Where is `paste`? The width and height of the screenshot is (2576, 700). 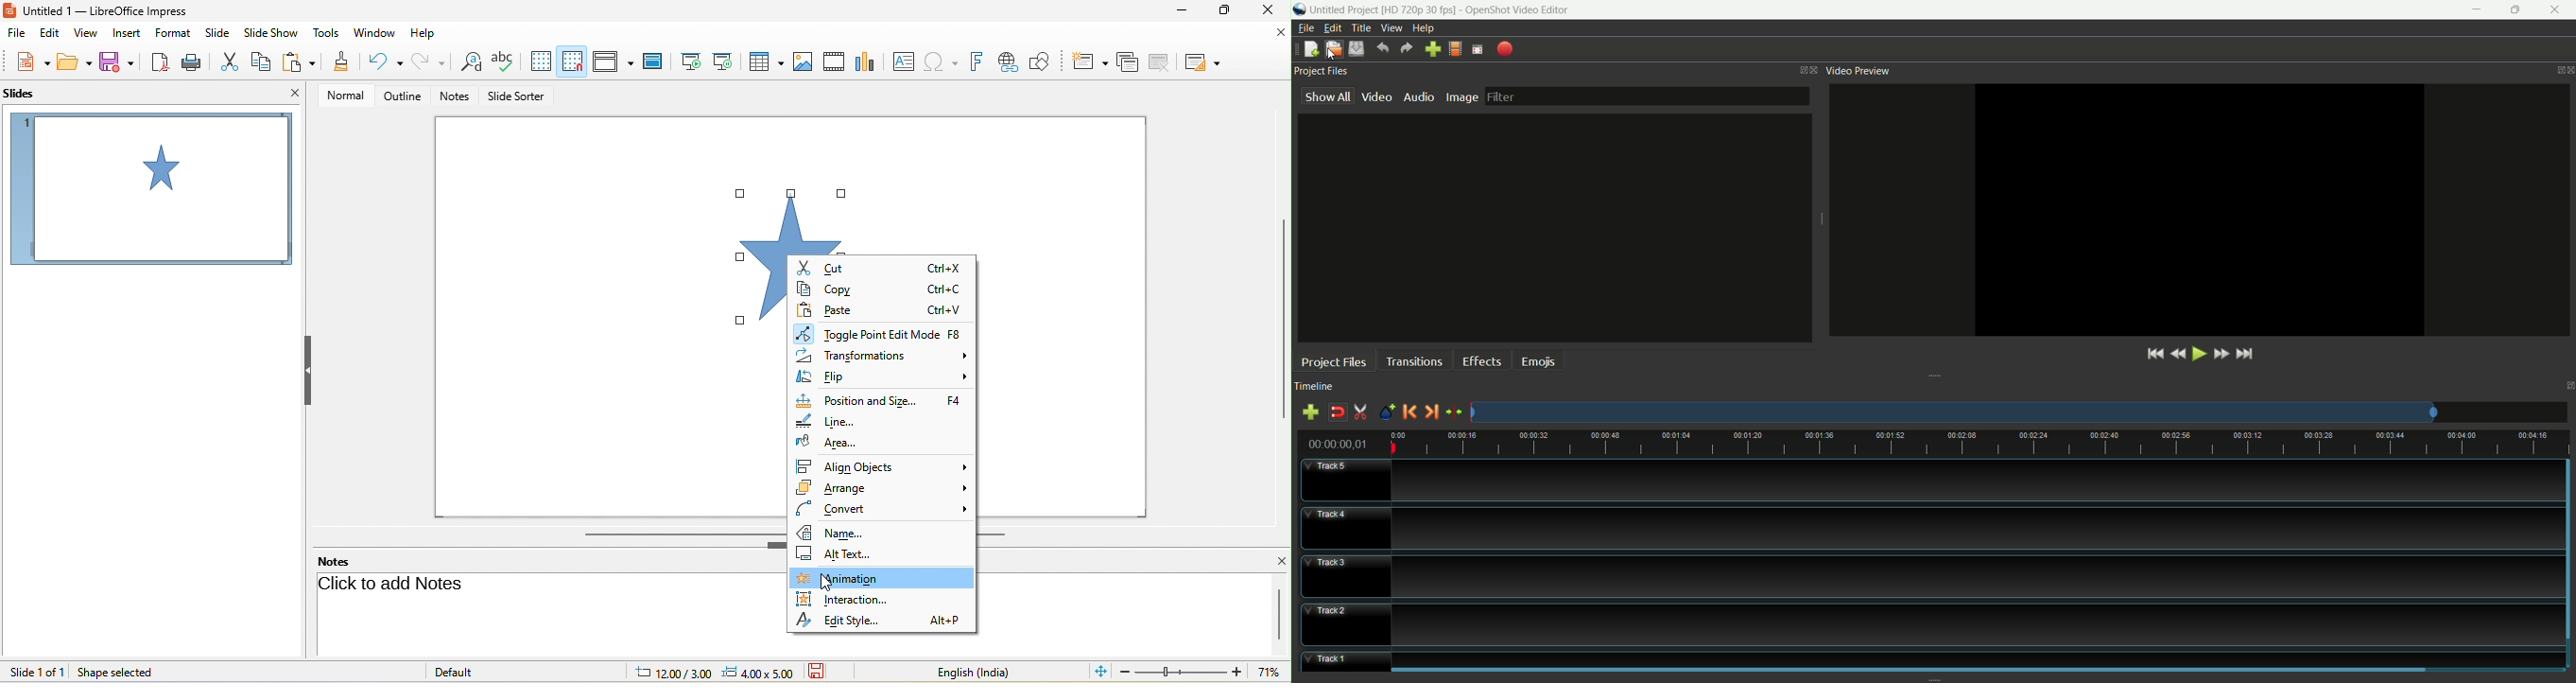
paste is located at coordinates (300, 61).